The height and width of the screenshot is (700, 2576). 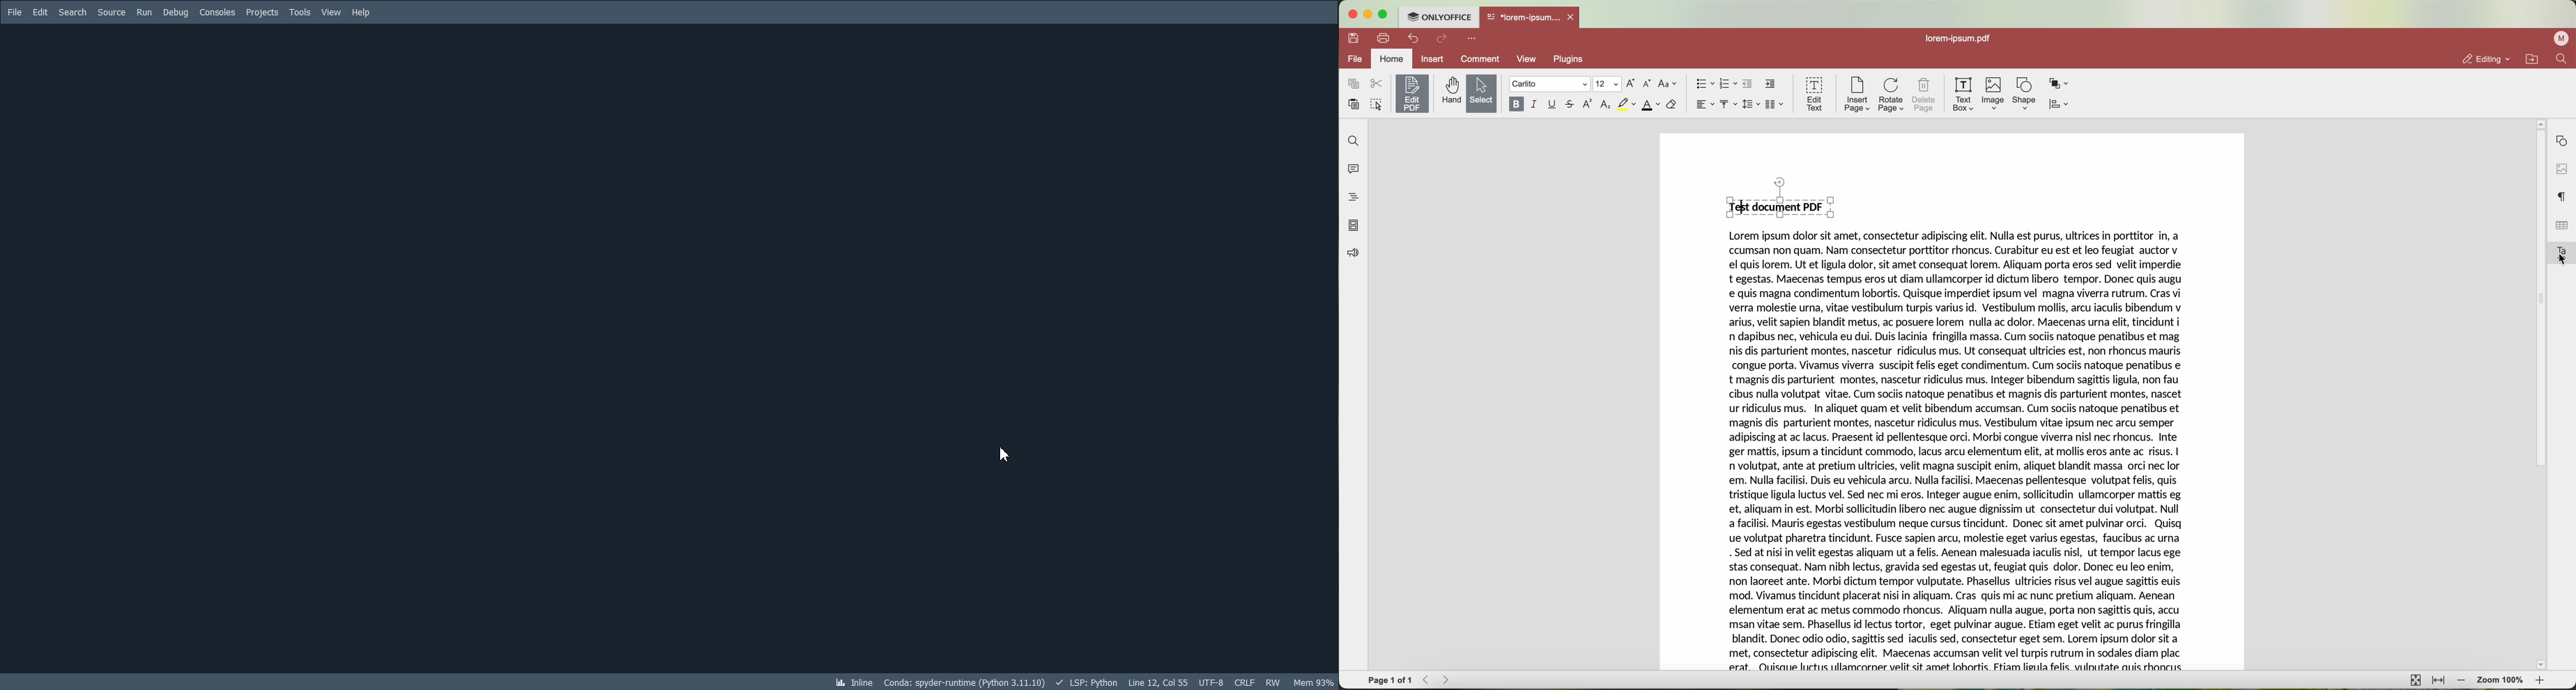 What do you see at coordinates (1412, 39) in the screenshot?
I see `undo` at bounding box center [1412, 39].